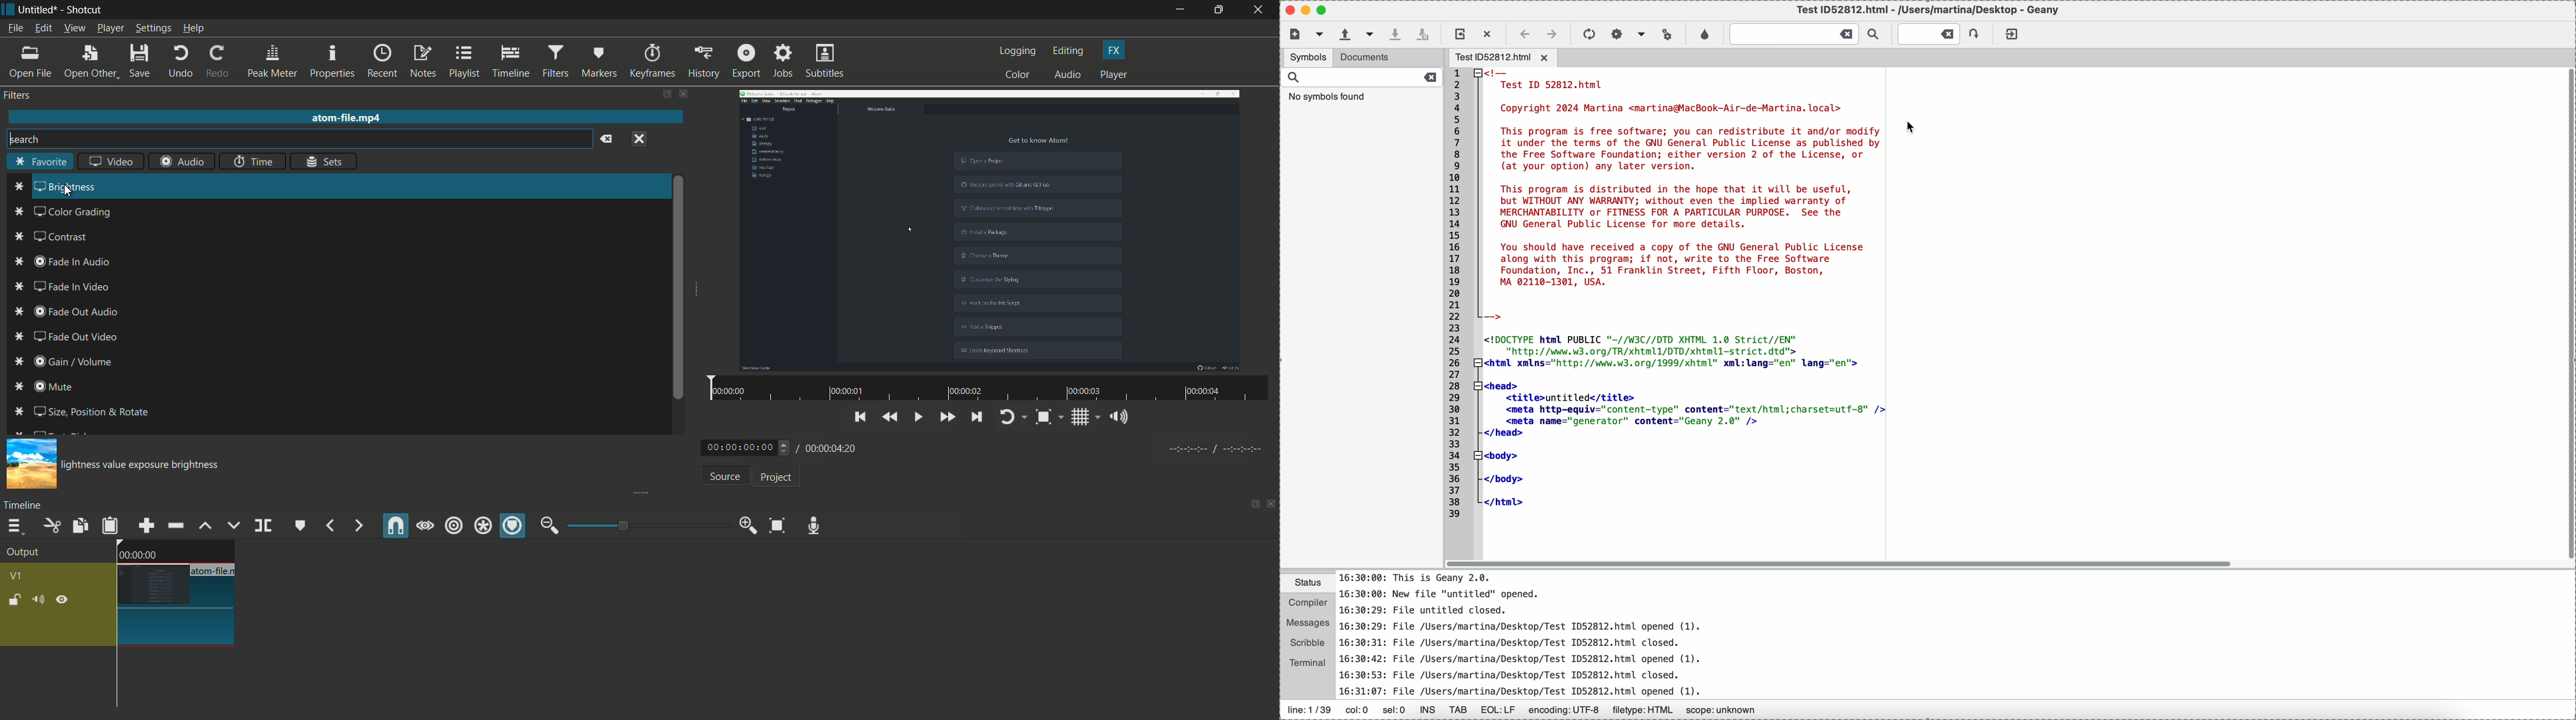 The width and height of the screenshot is (2576, 728). What do you see at coordinates (25, 505) in the screenshot?
I see `timeline` at bounding box center [25, 505].